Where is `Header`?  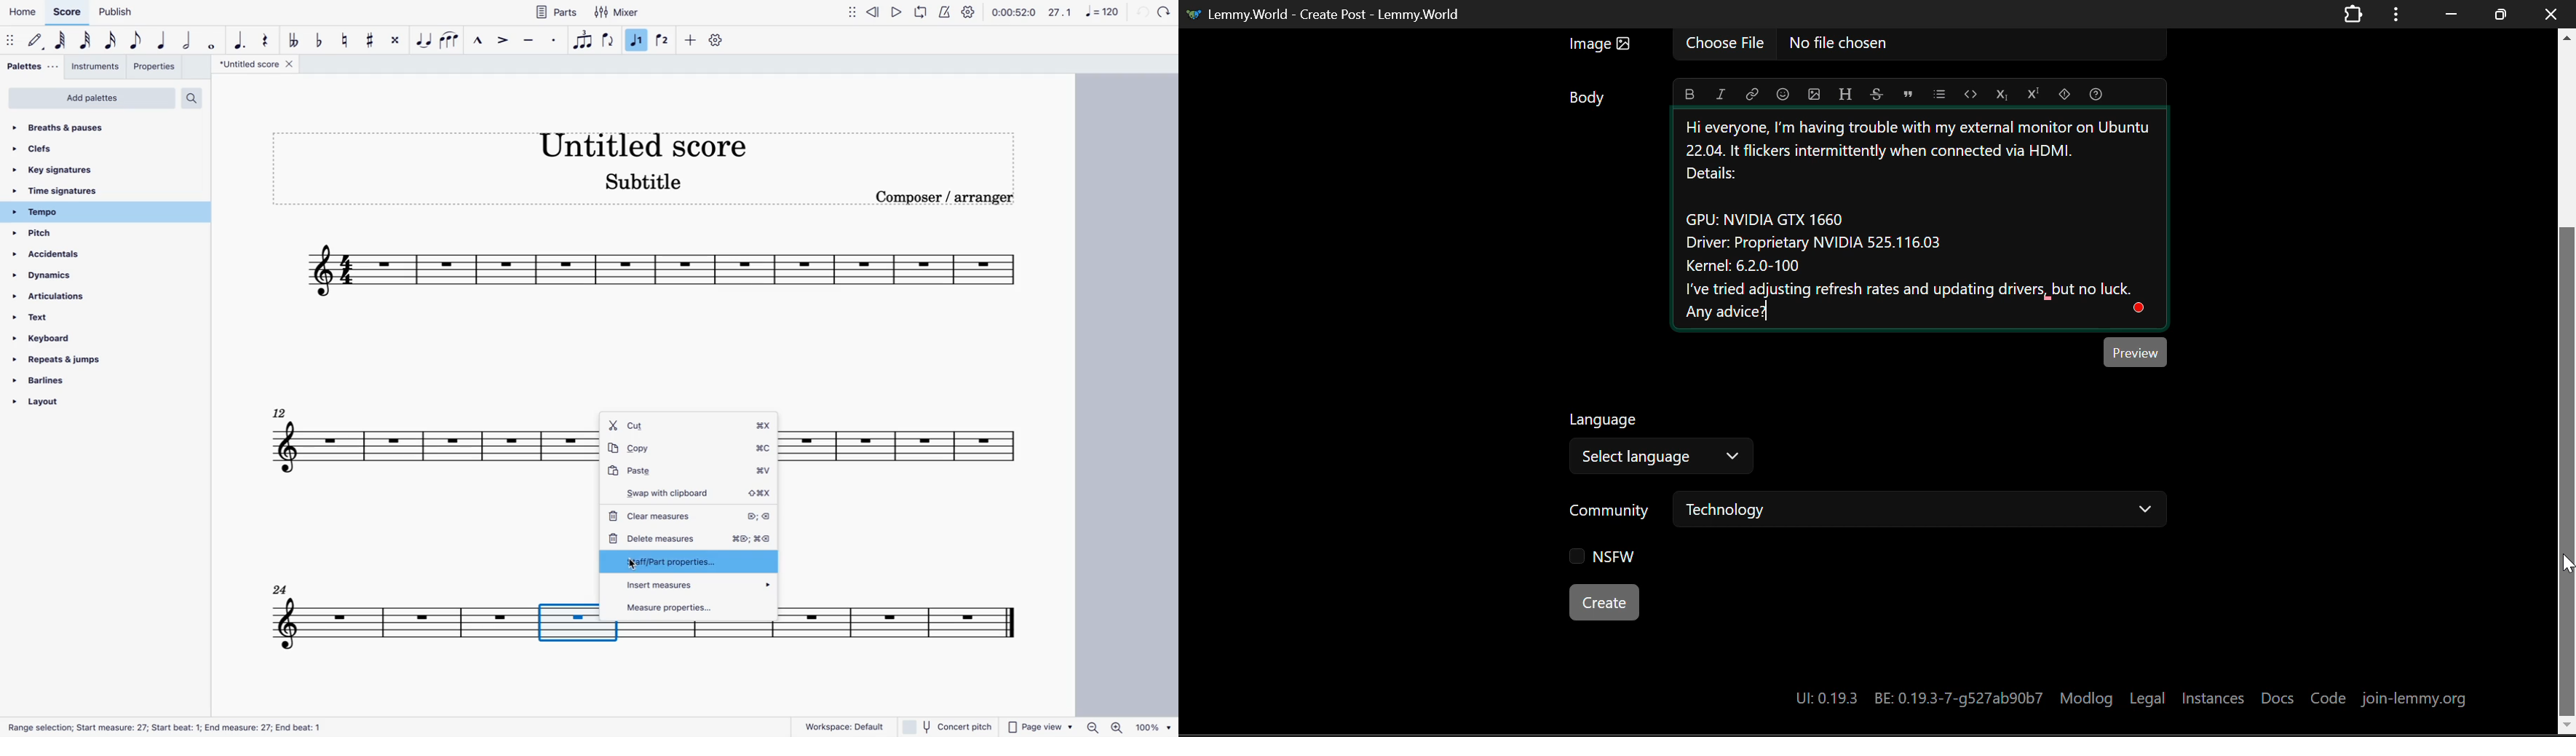
Header is located at coordinates (1844, 92).